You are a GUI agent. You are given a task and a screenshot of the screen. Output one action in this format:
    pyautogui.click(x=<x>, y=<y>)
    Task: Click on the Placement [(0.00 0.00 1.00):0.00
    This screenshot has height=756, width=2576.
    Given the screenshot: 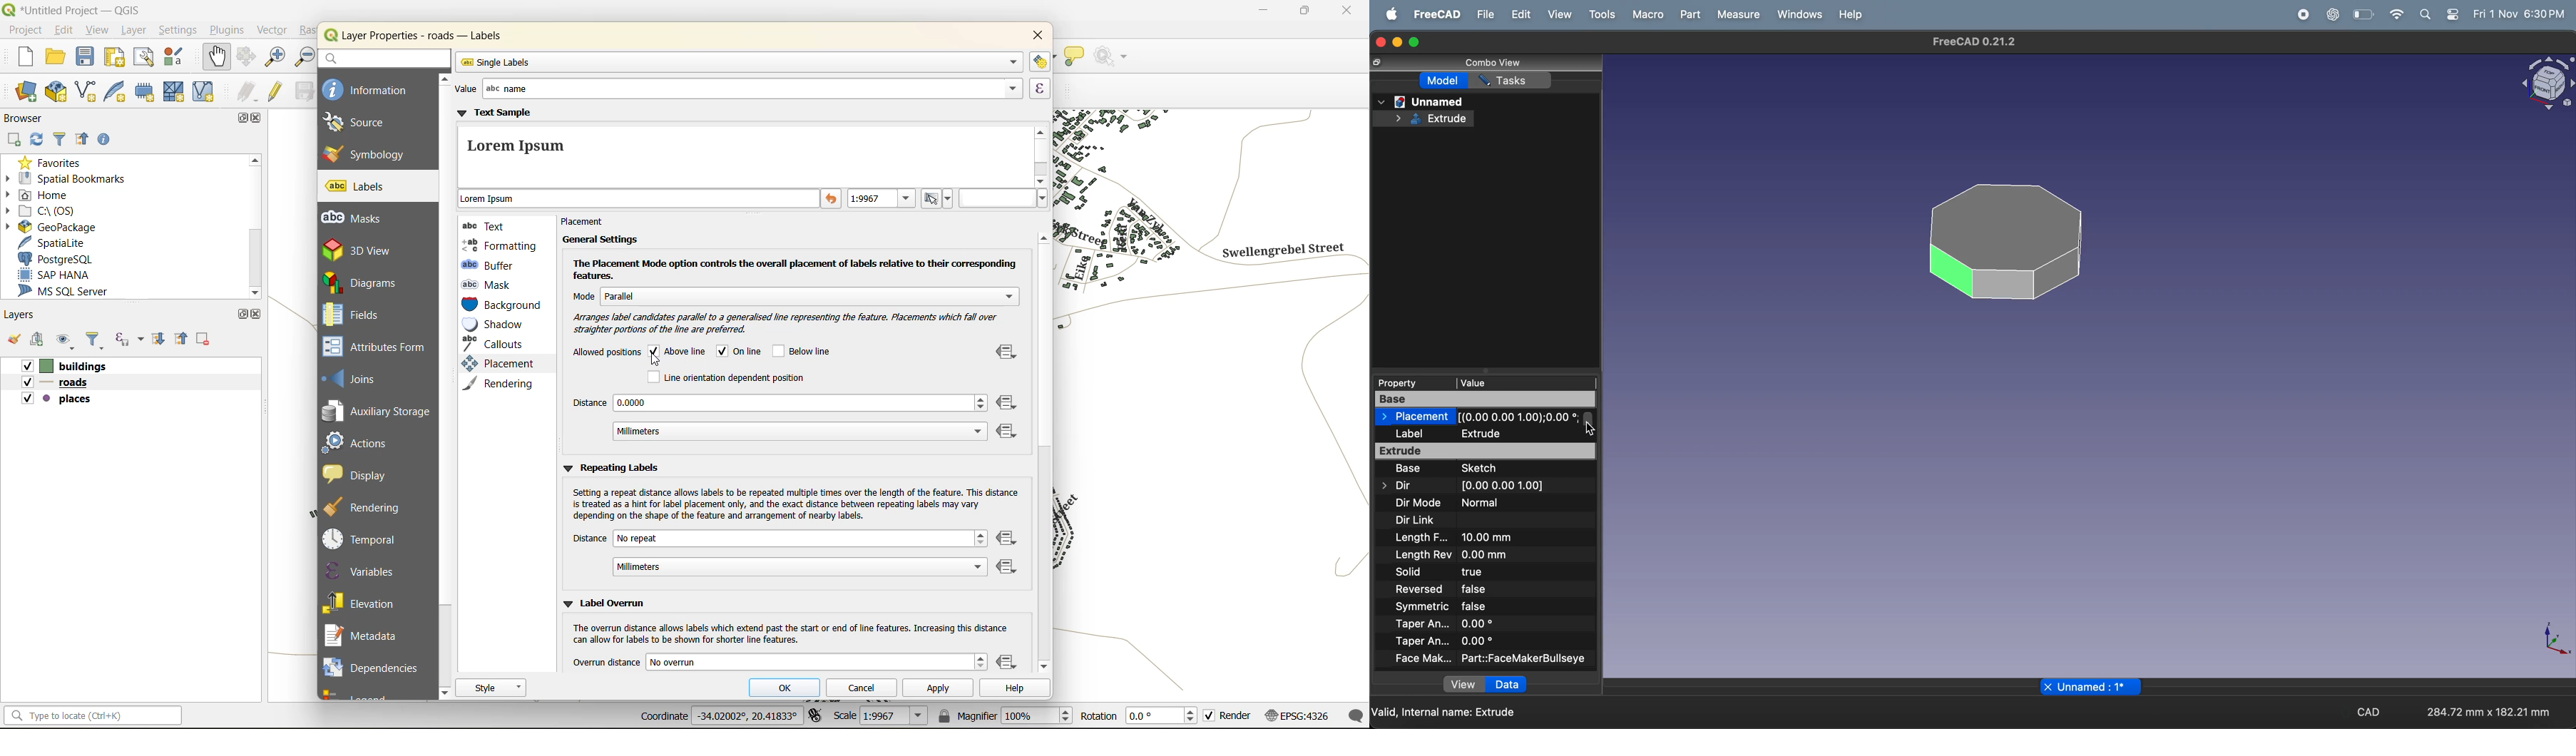 What is the action you would take?
    pyautogui.click(x=1480, y=417)
    